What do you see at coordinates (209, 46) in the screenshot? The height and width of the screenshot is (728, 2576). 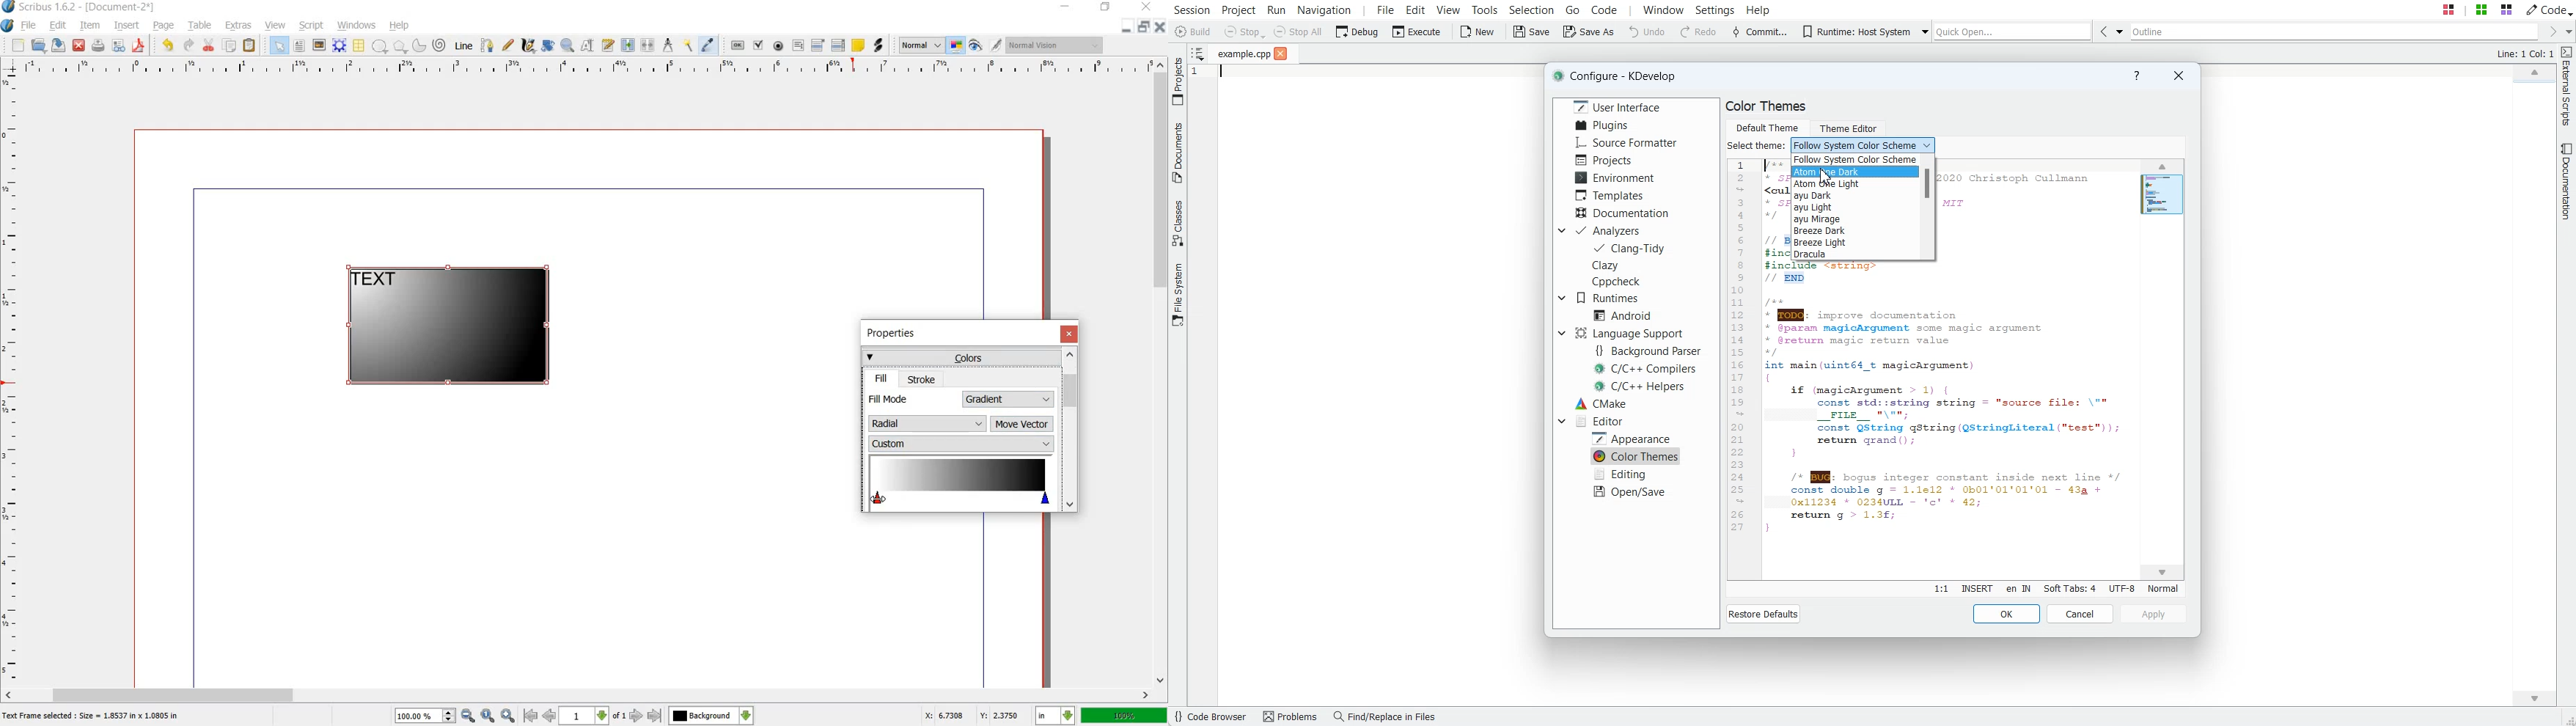 I see `cut` at bounding box center [209, 46].